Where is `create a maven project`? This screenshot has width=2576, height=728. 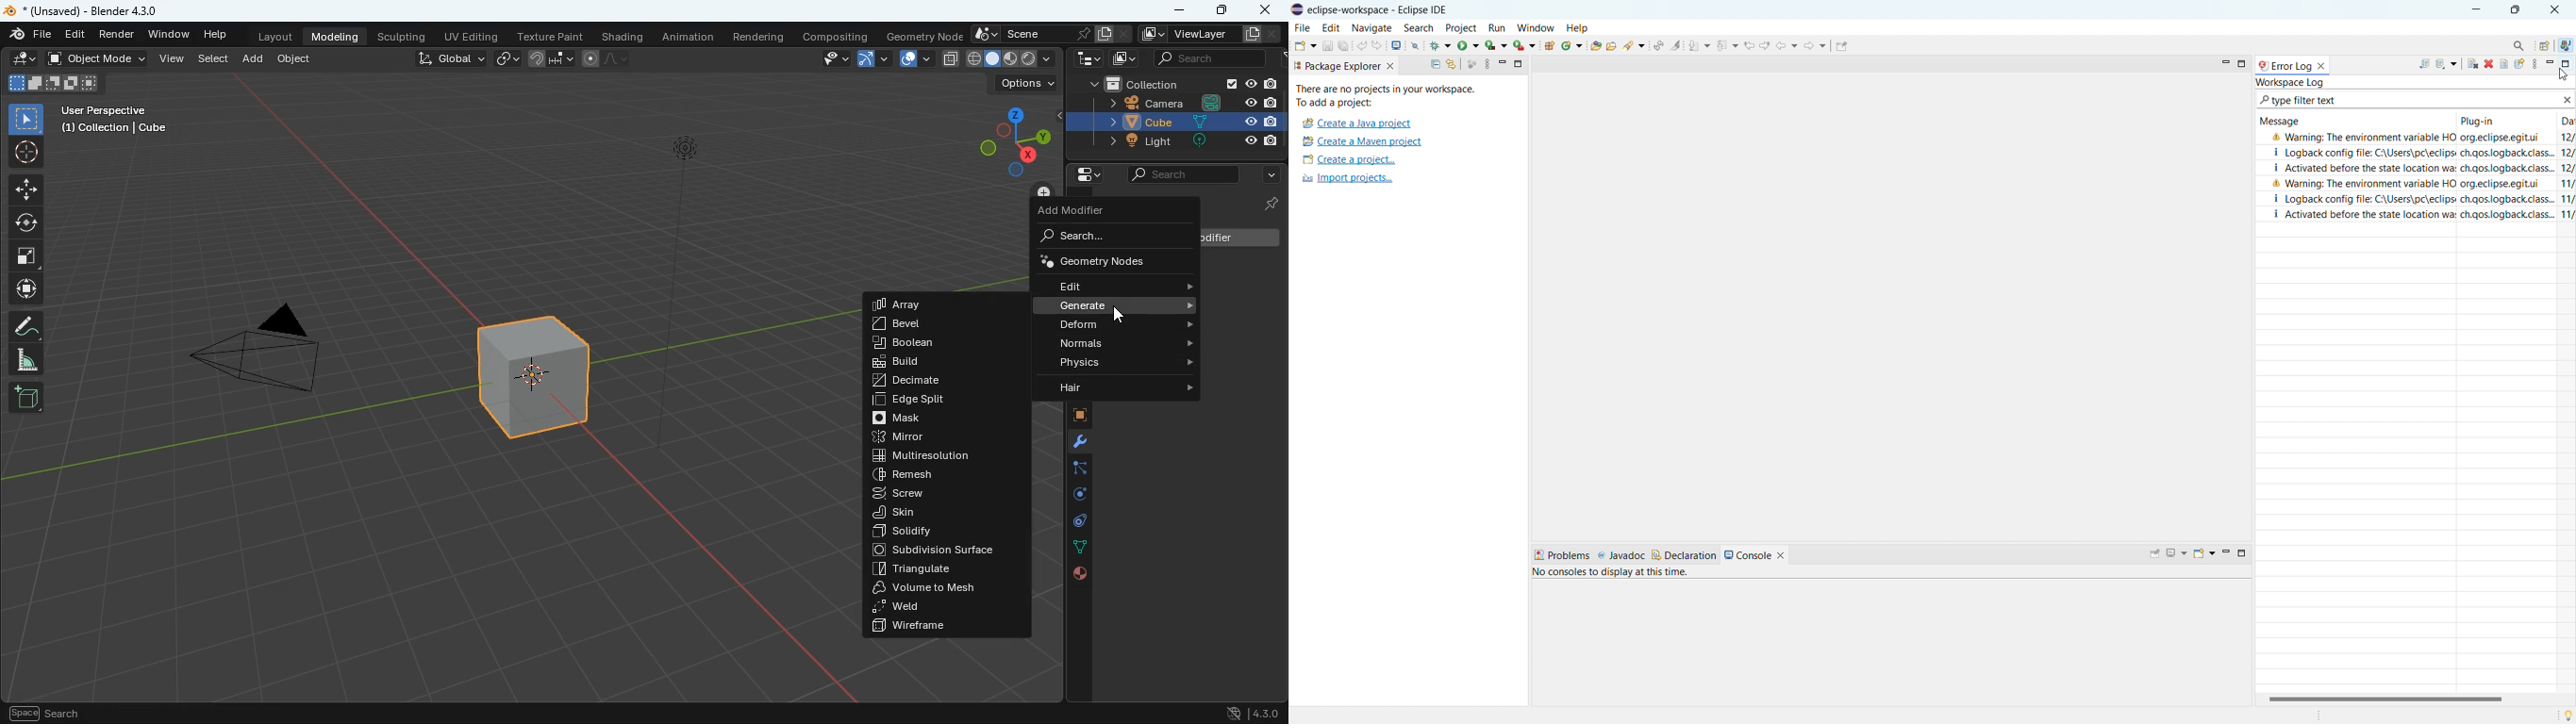 create a maven project is located at coordinates (1362, 141).